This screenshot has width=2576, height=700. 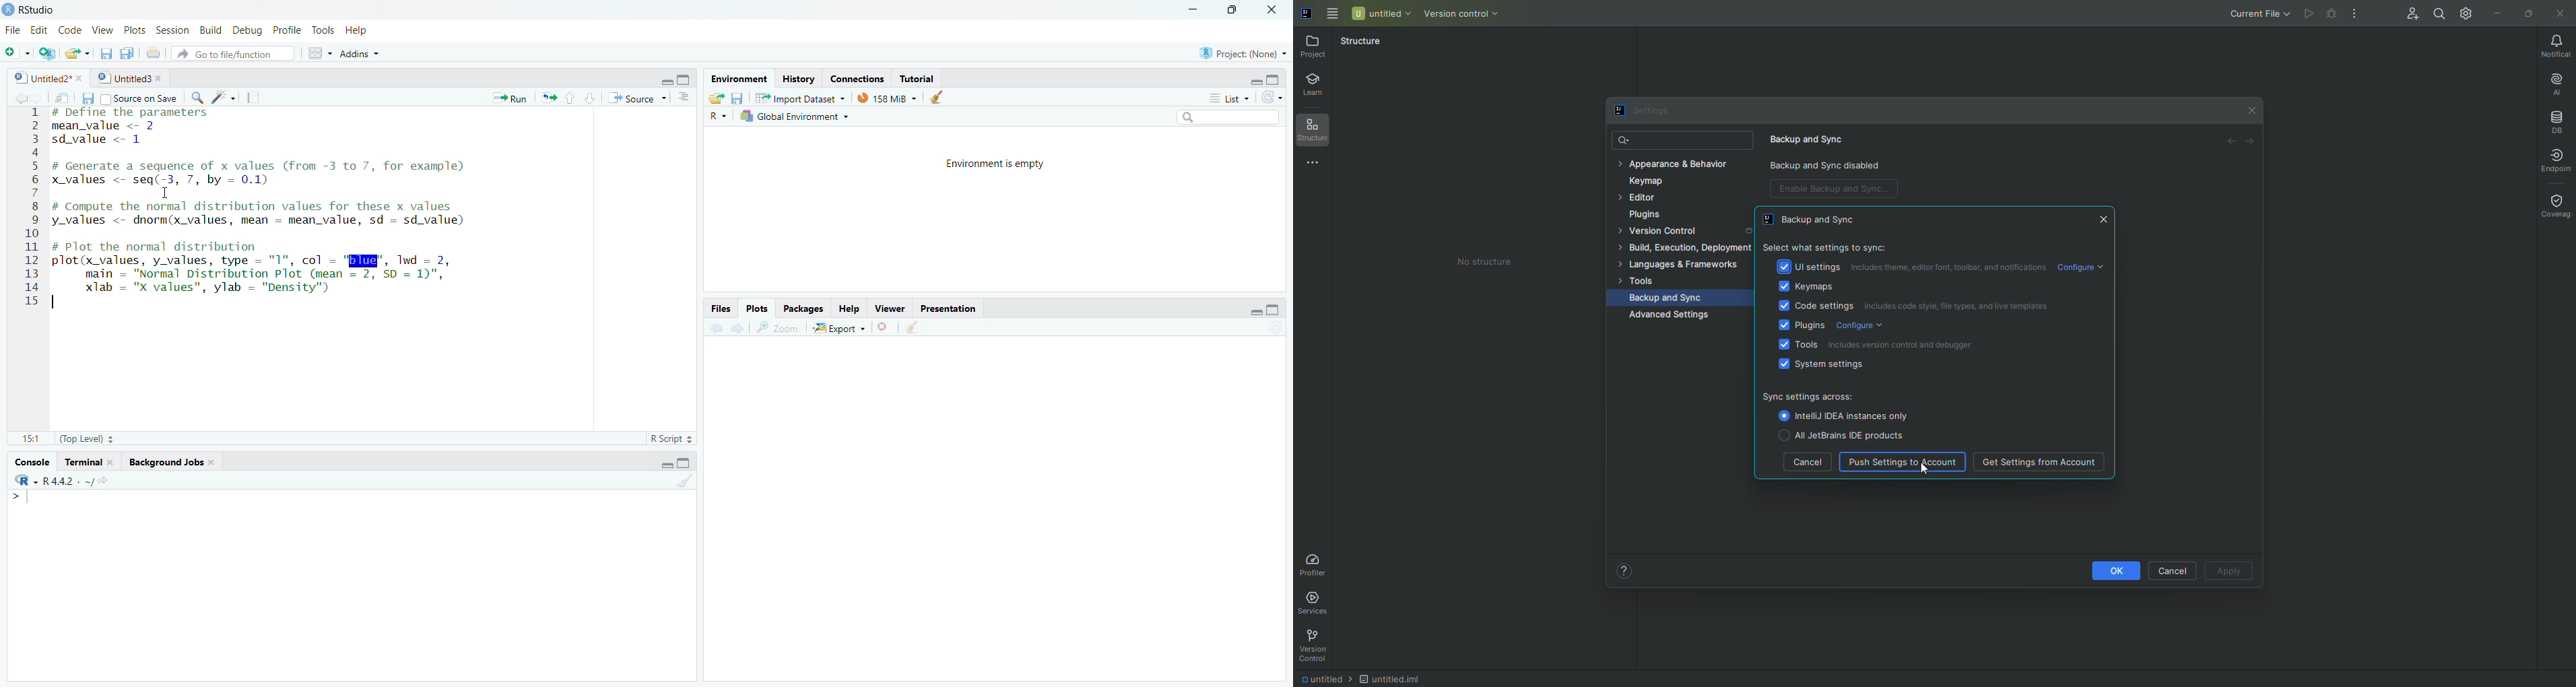 What do you see at coordinates (2231, 570) in the screenshot?
I see `Apply` at bounding box center [2231, 570].